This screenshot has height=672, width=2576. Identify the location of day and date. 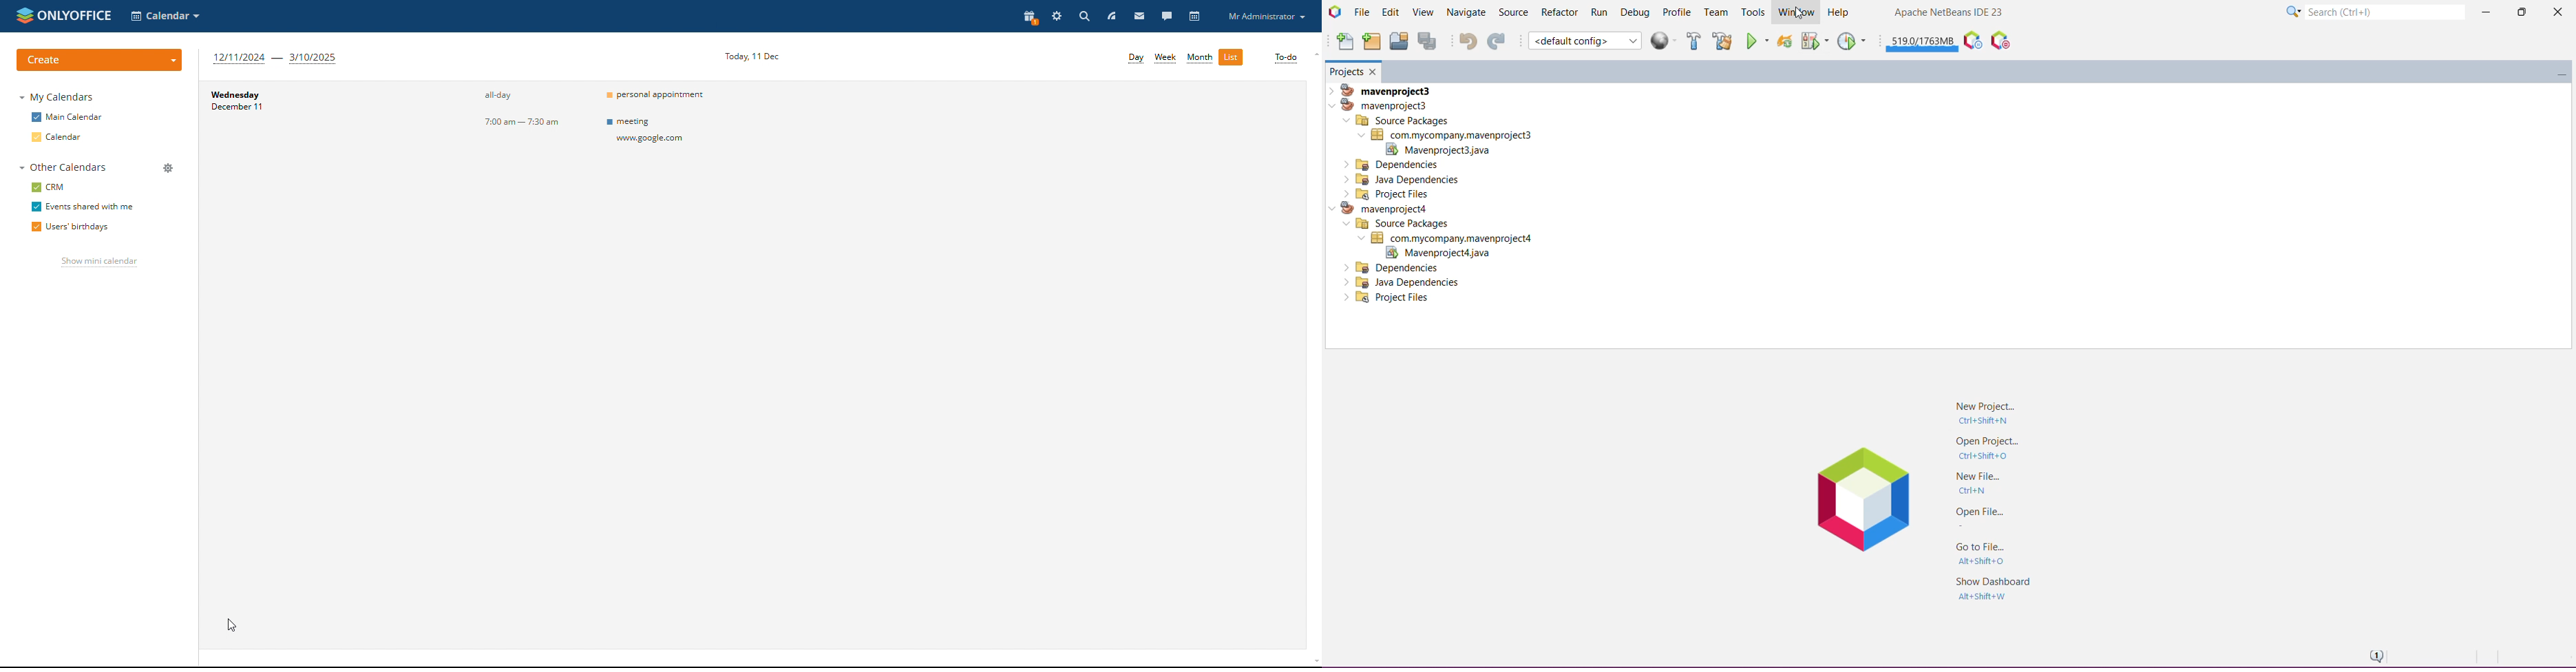
(306, 119).